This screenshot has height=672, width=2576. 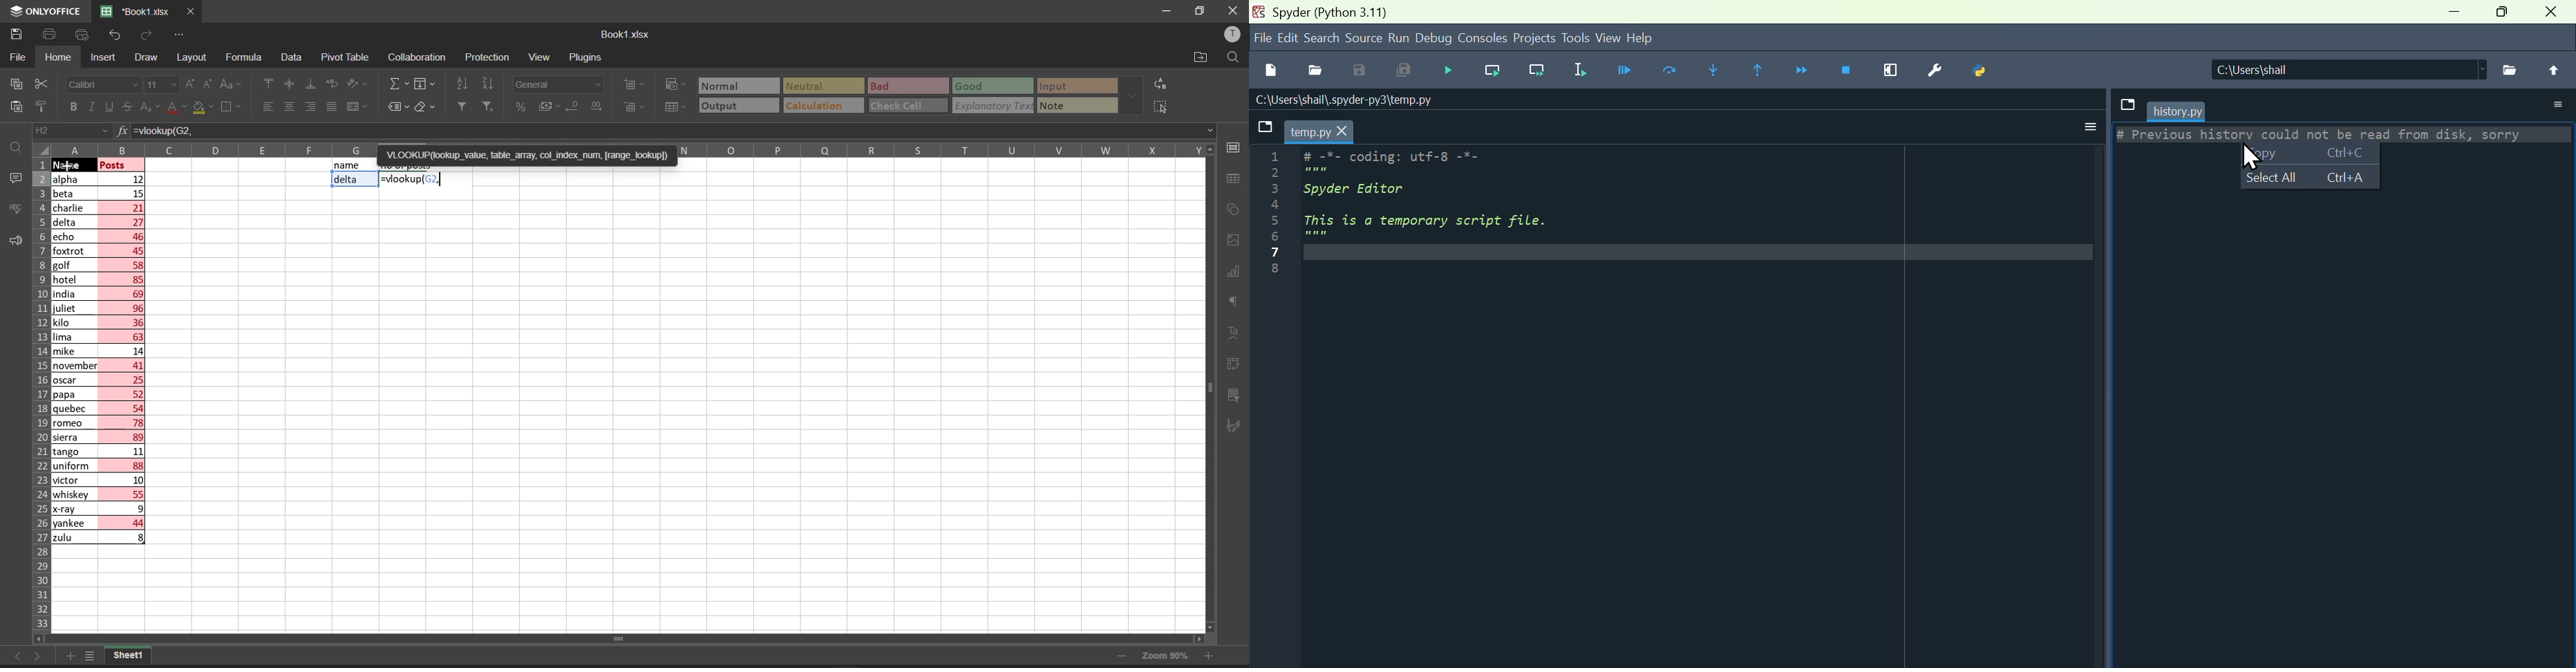 I want to click on Directory, so click(x=2349, y=69).